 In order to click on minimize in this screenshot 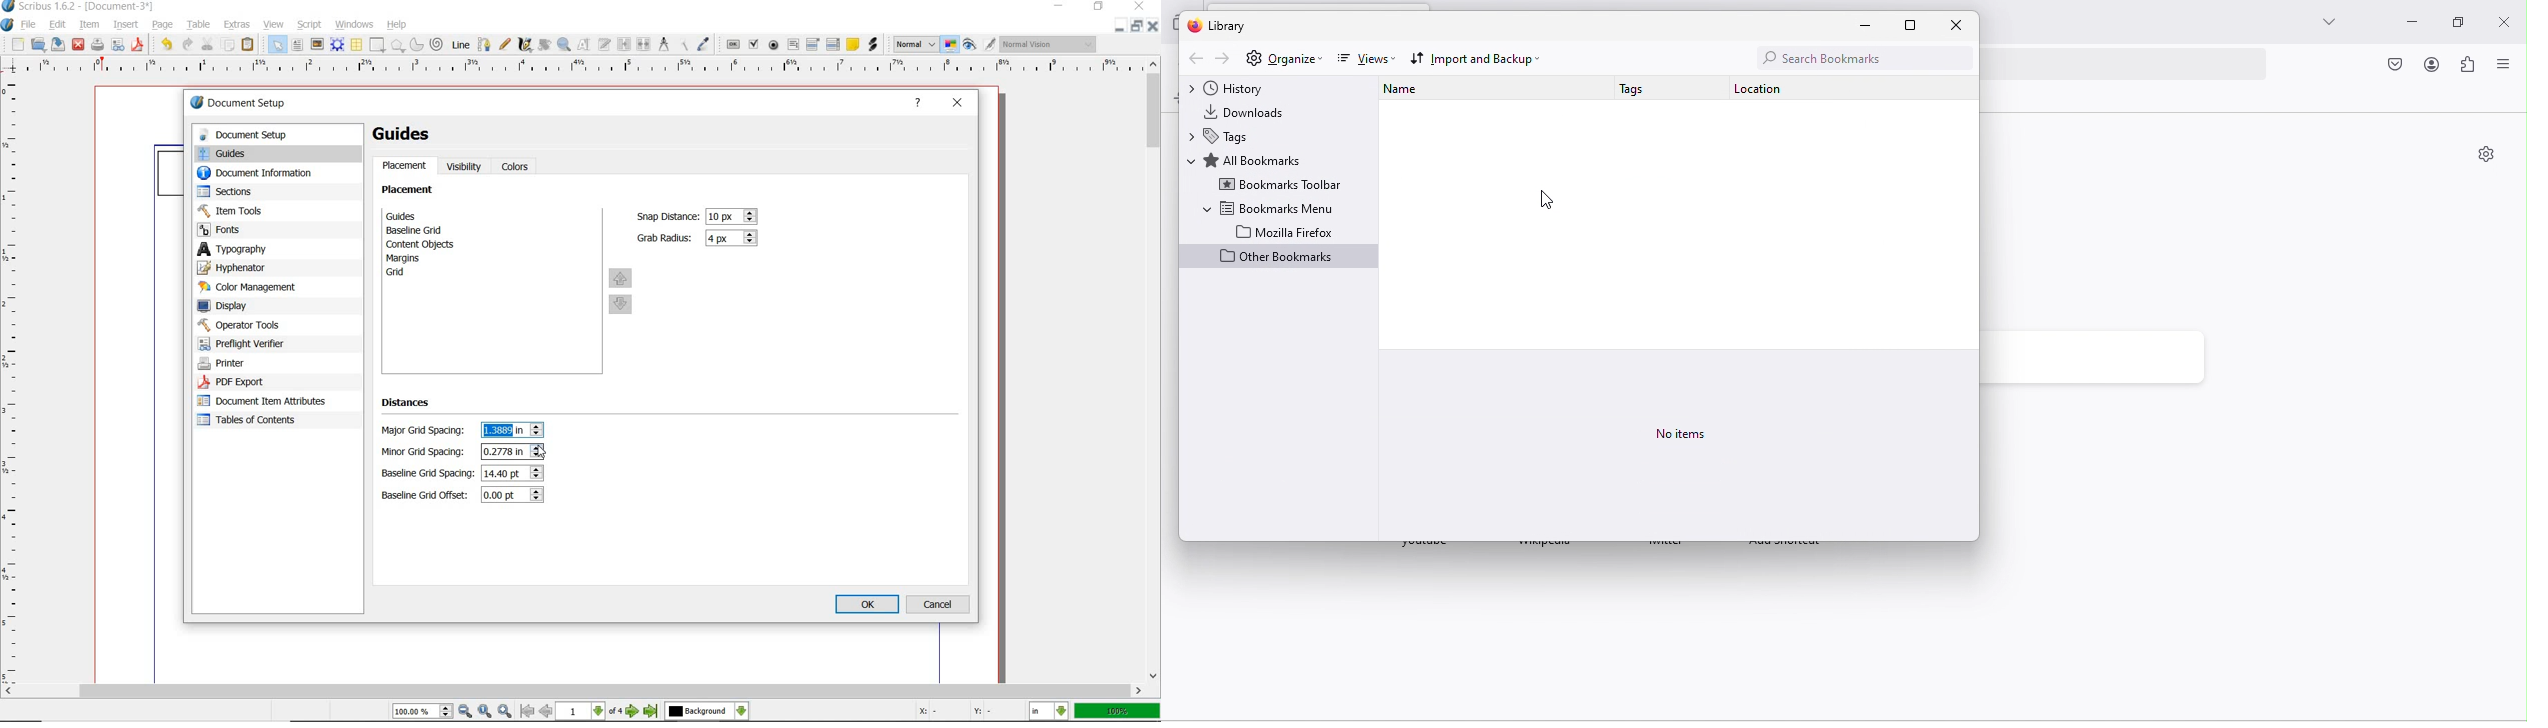, I will do `click(1061, 6)`.